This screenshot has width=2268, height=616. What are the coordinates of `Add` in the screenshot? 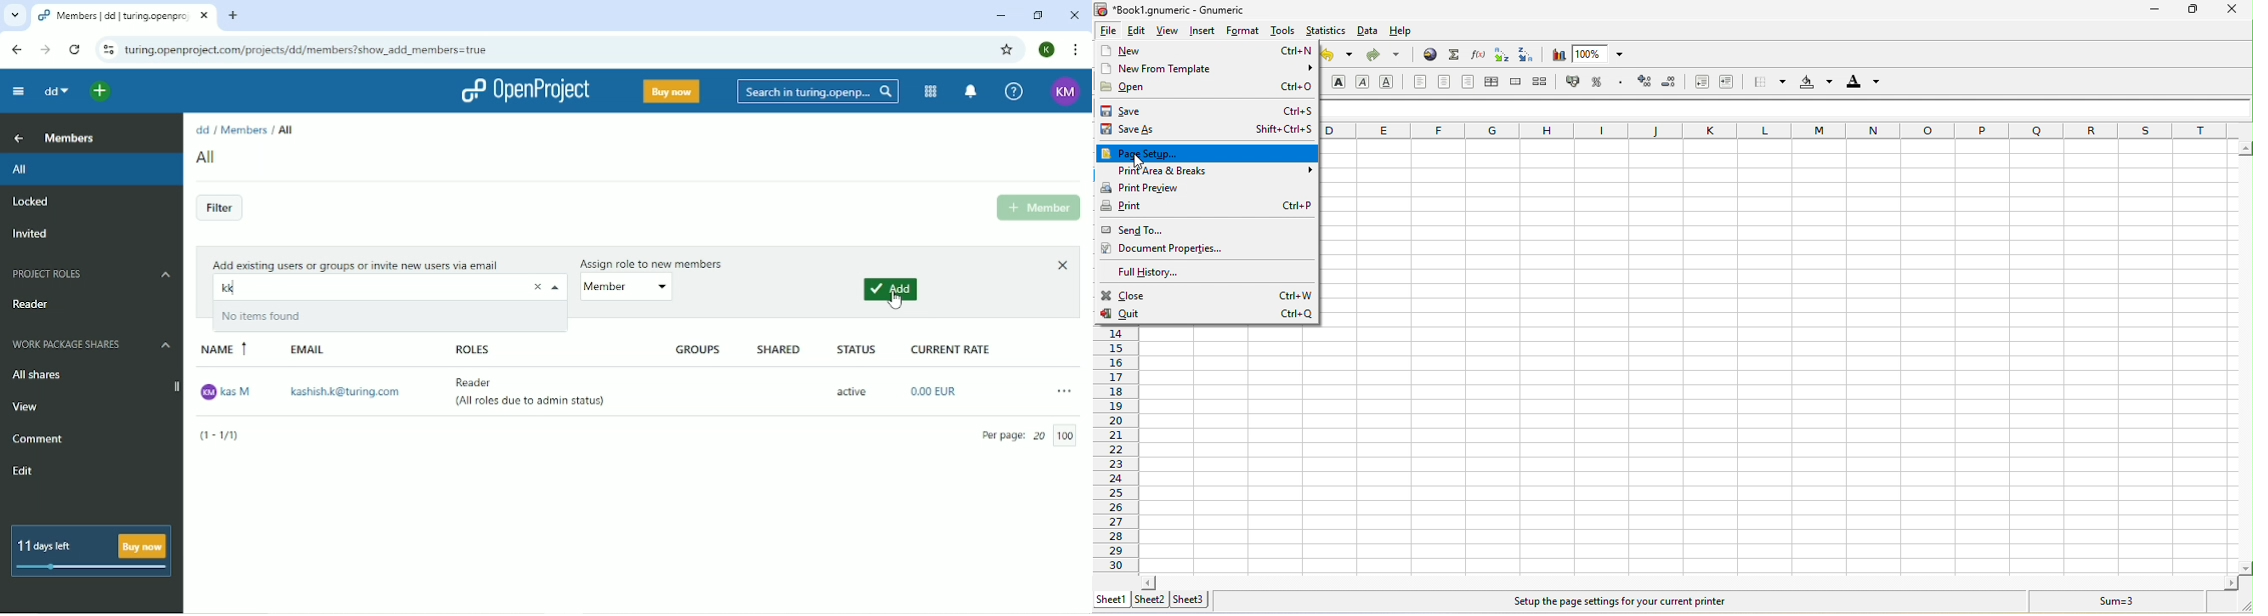 It's located at (891, 291).